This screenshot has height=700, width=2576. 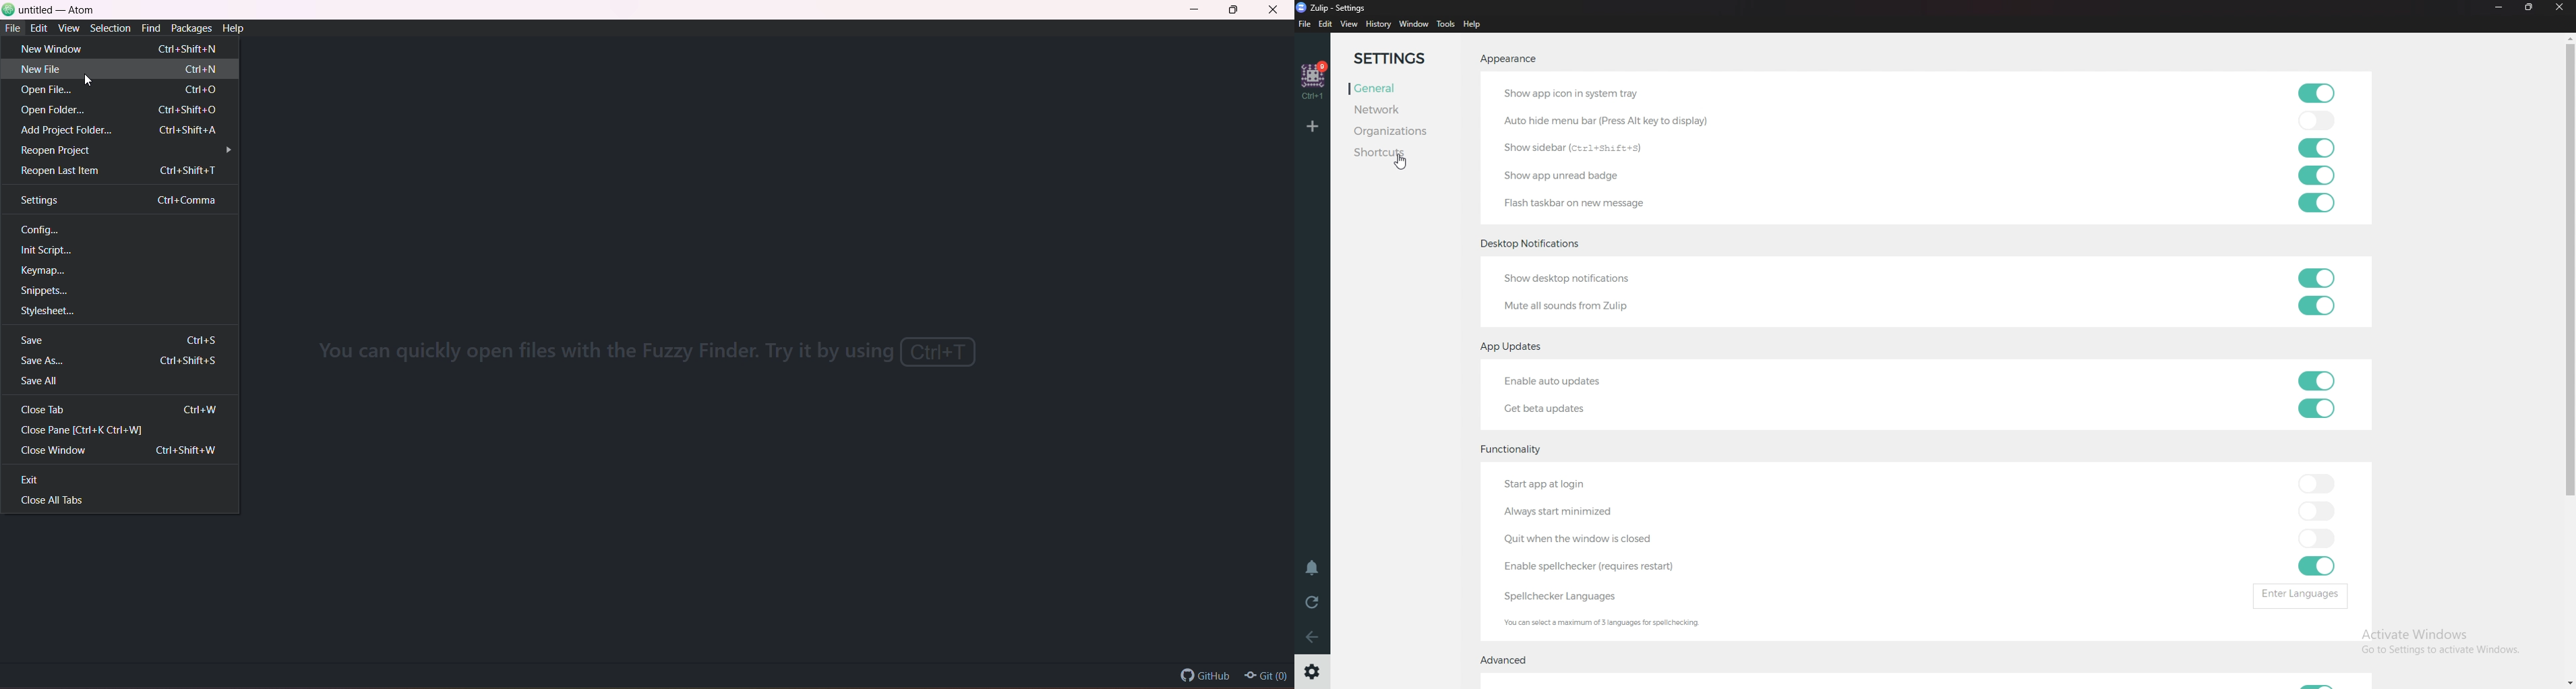 What do you see at coordinates (13, 28) in the screenshot?
I see `File` at bounding box center [13, 28].